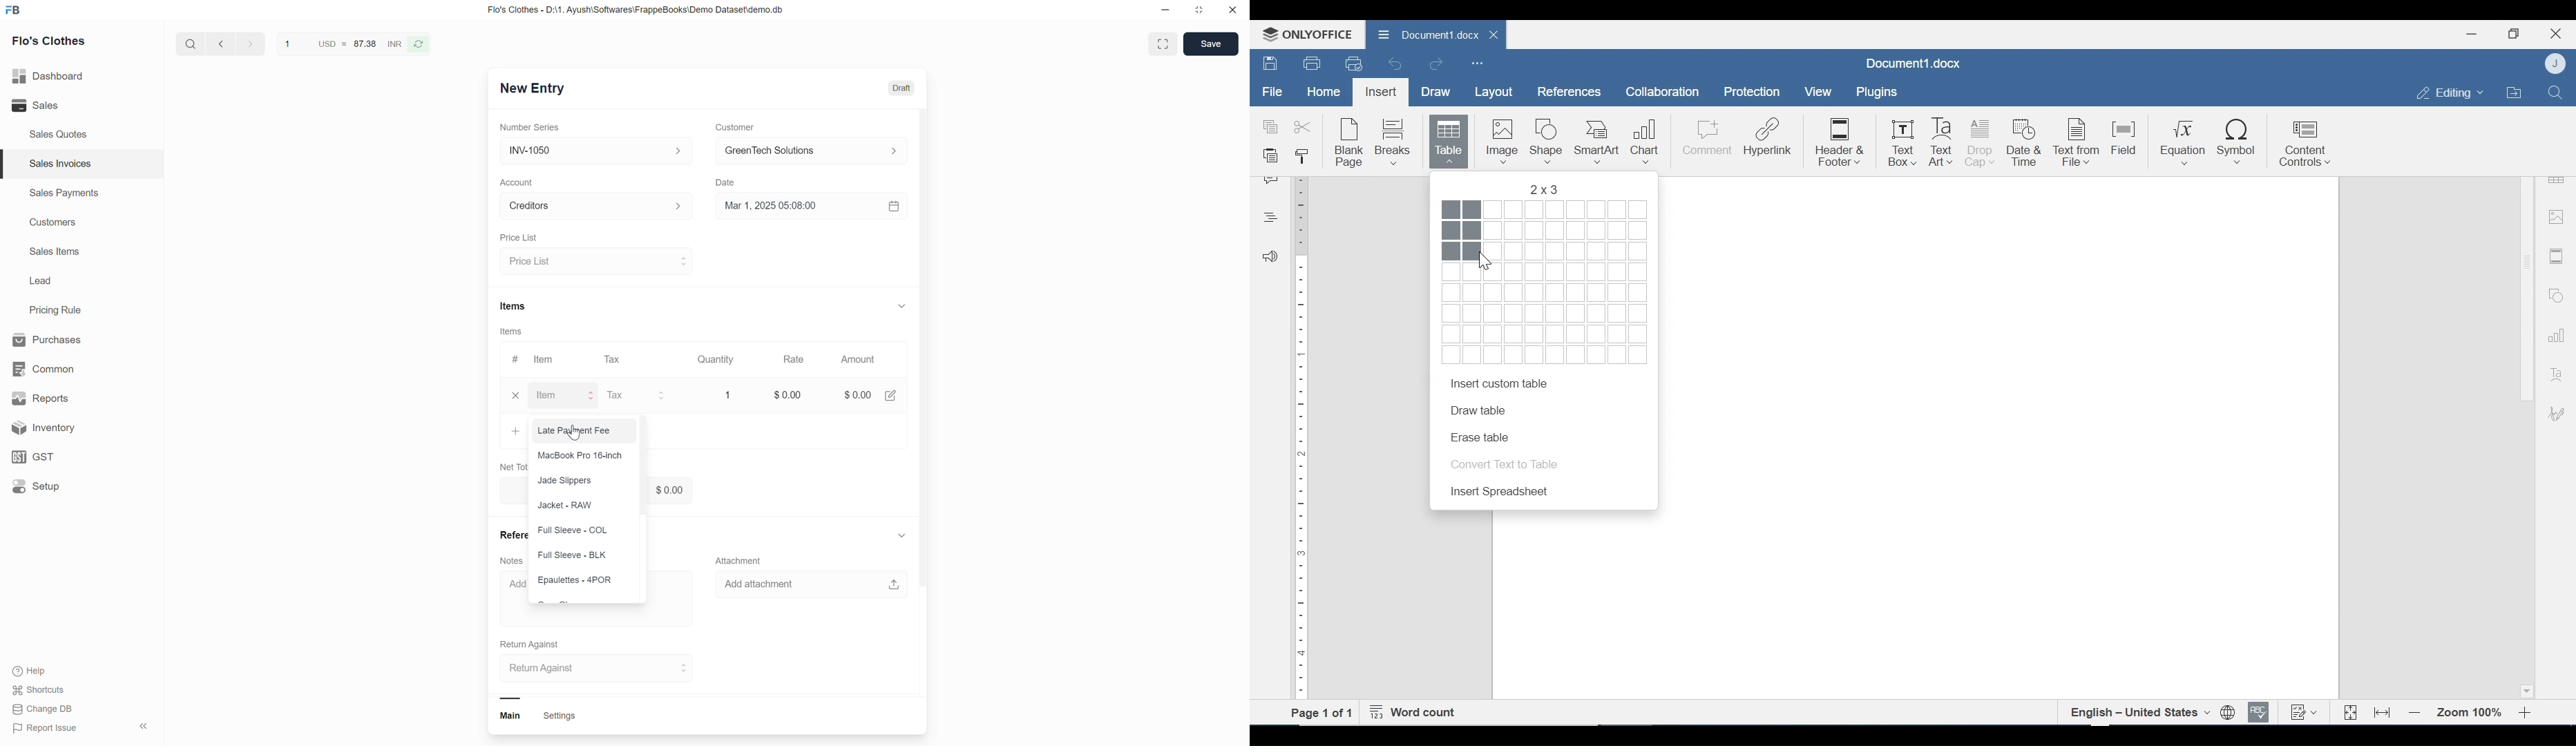 This screenshot has width=2576, height=756. I want to click on Report Issue , so click(54, 730).